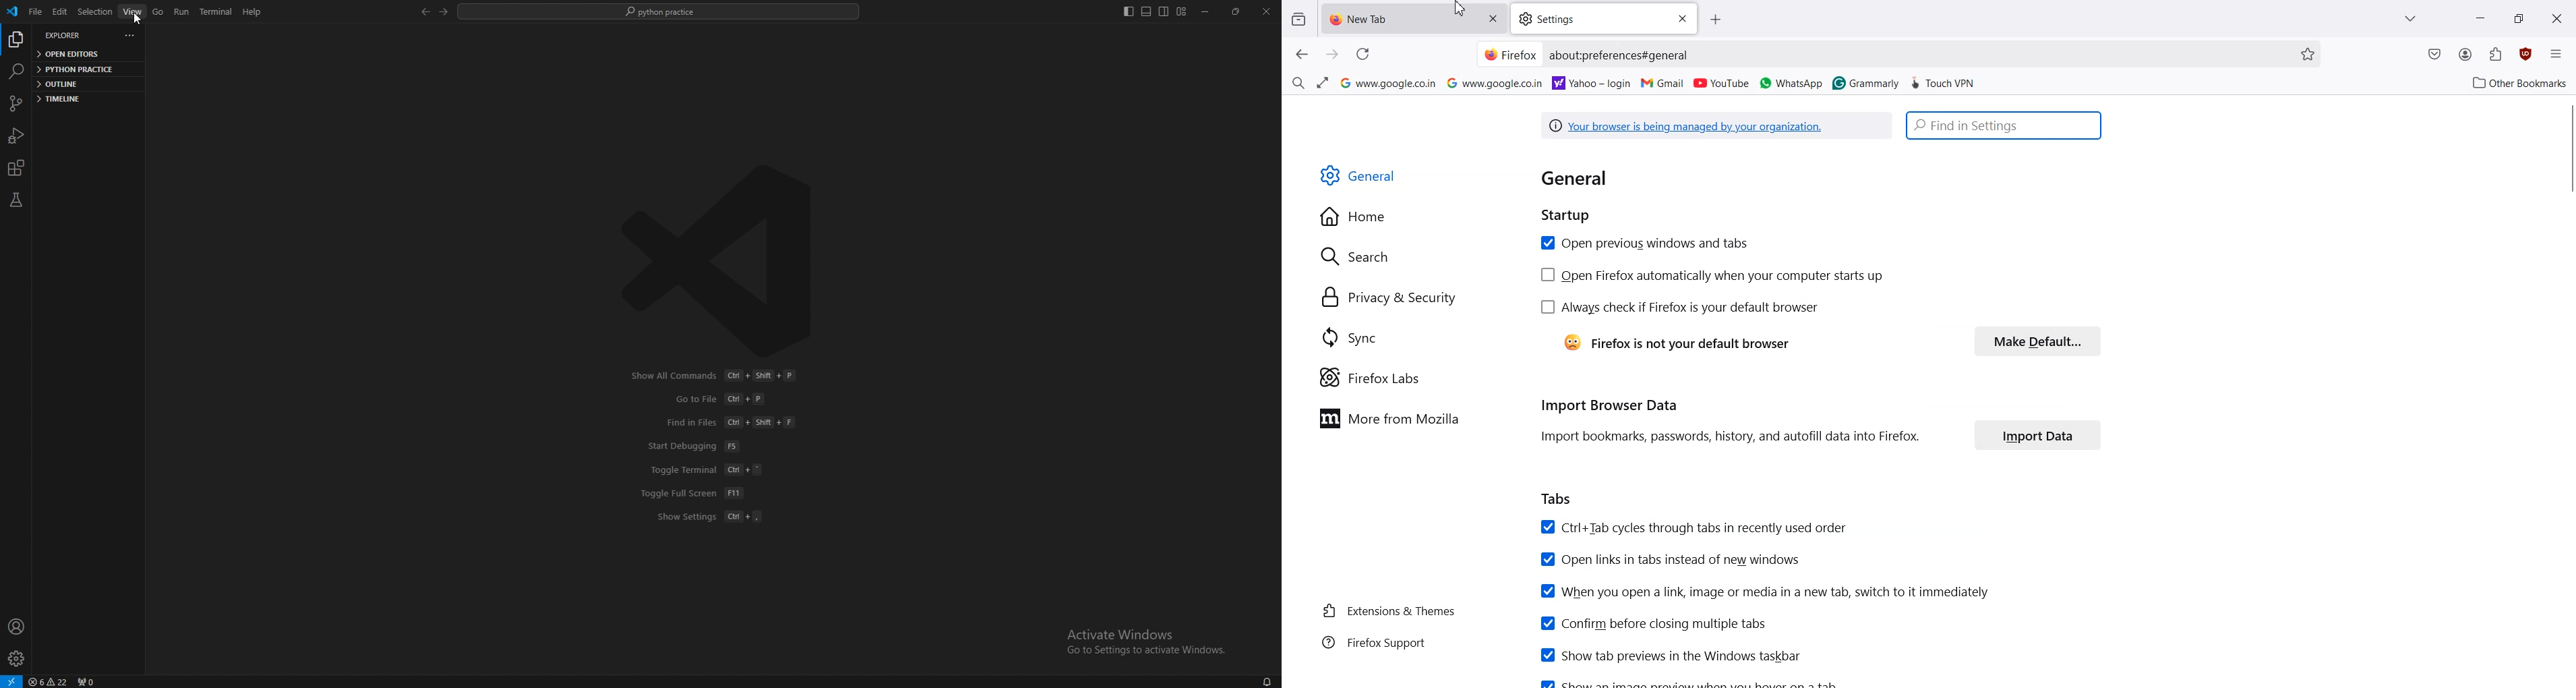  I want to click on remote window, so click(12, 681).